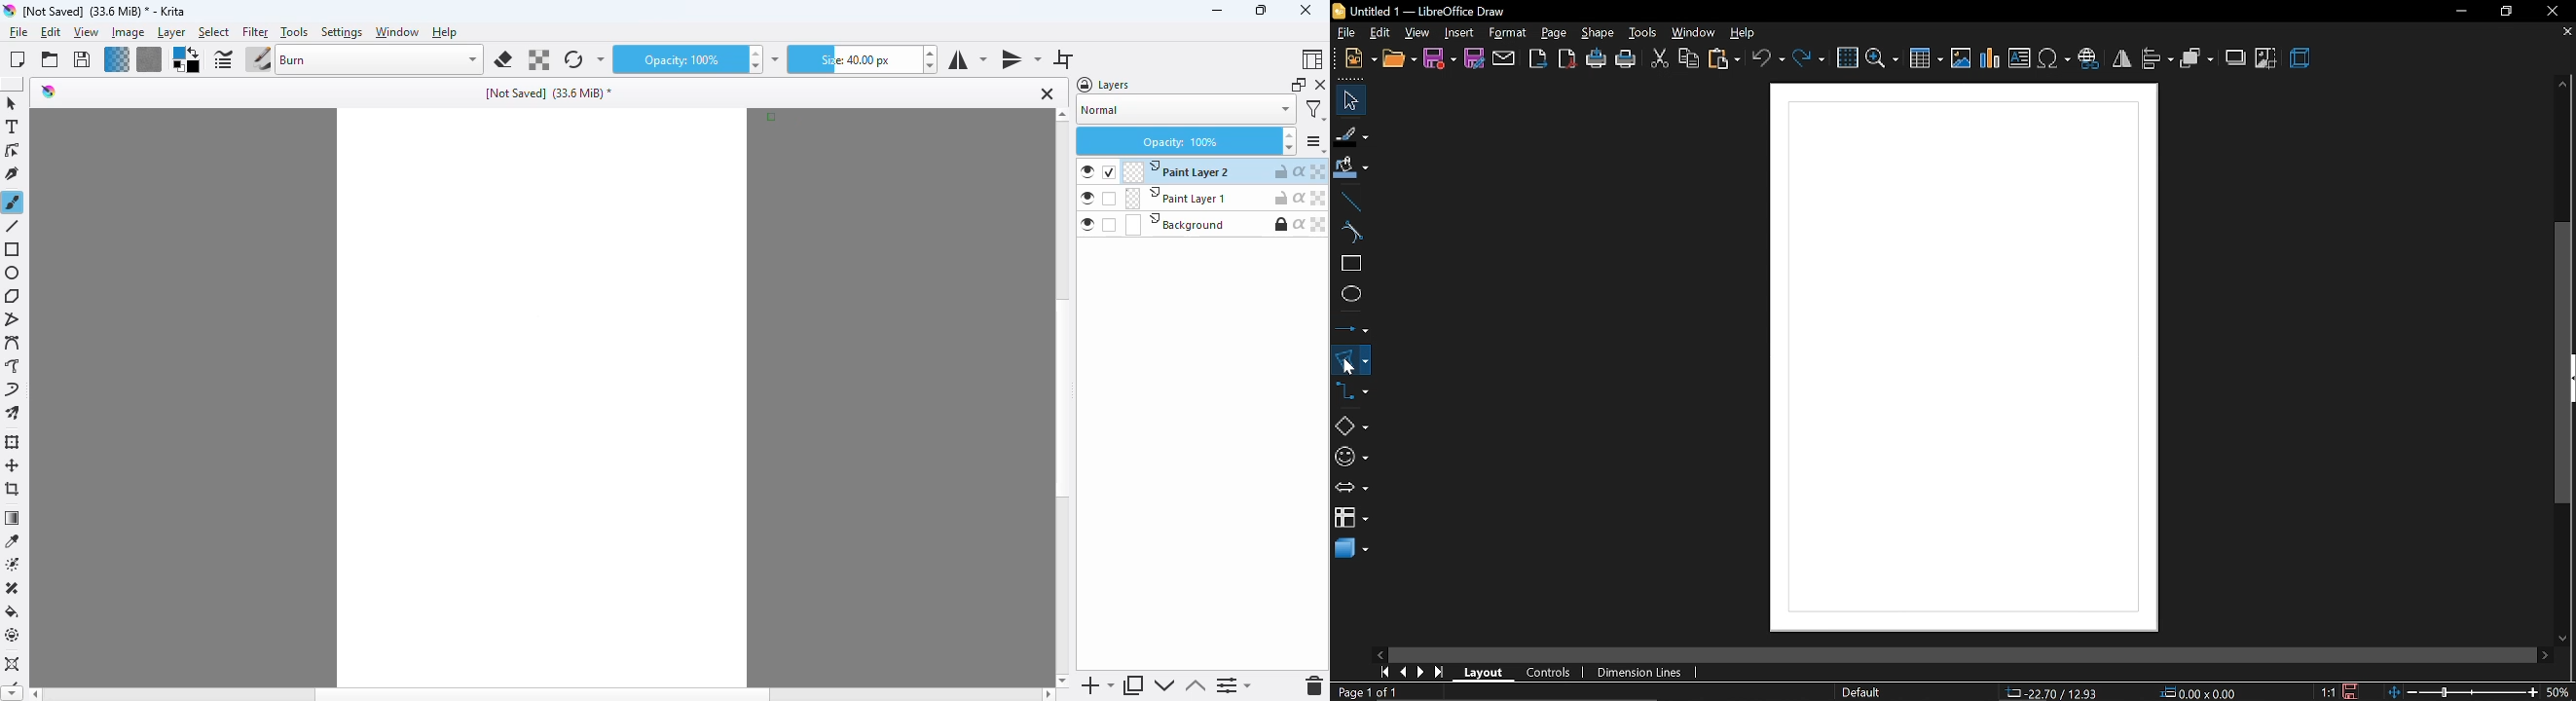 The height and width of the screenshot is (728, 2576). I want to click on calligraphy, so click(13, 173).